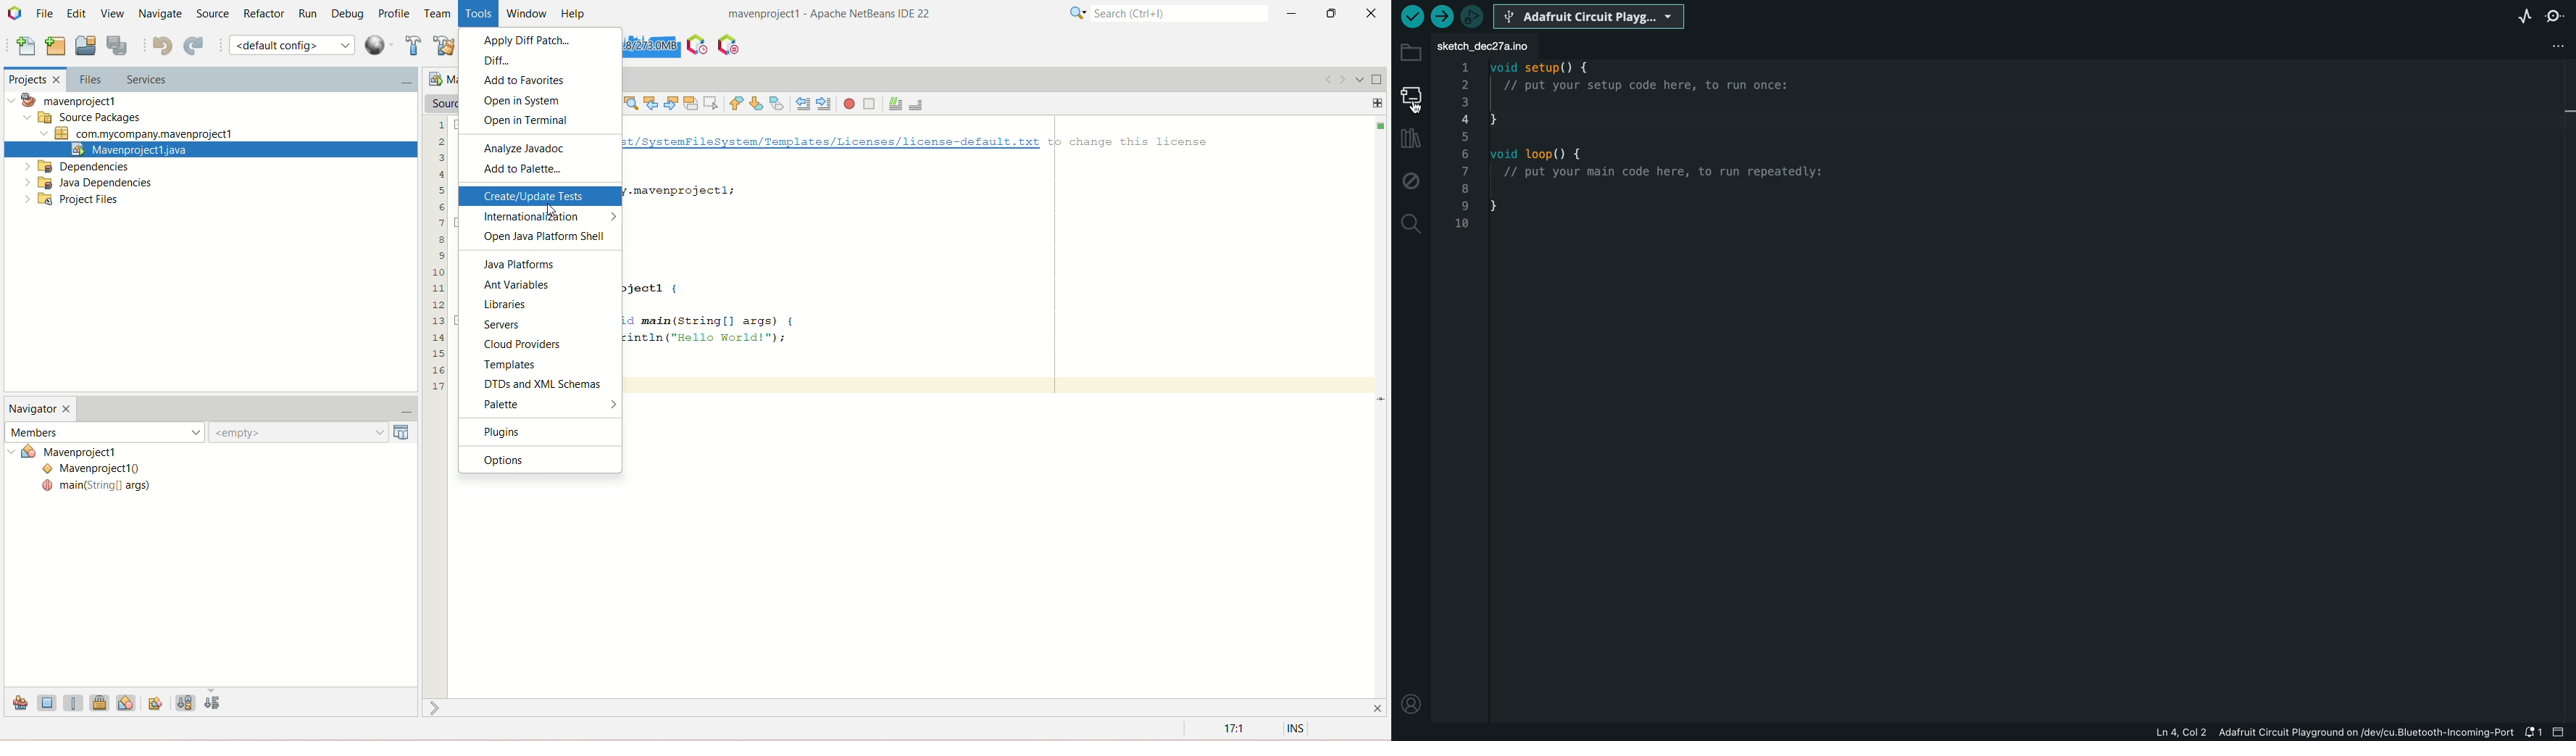 Image resolution: width=2576 pixels, height=756 pixels. Describe the element at coordinates (127, 702) in the screenshot. I see `show inner classes` at that location.